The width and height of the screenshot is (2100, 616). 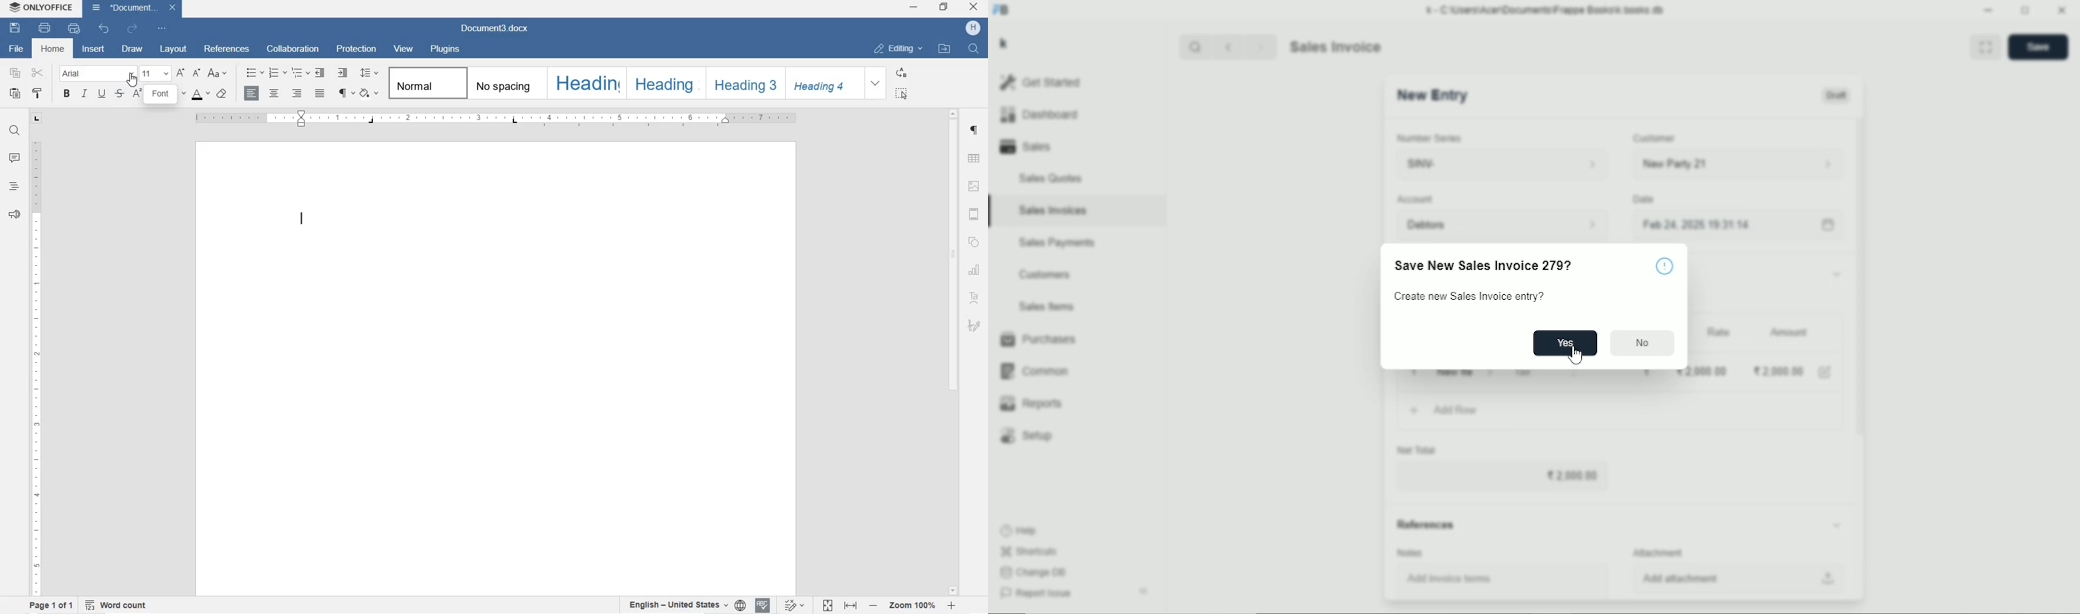 What do you see at coordinates (1576, 354) in the screenshot?
I see `Cursor` at bounding box center [1576, 354].